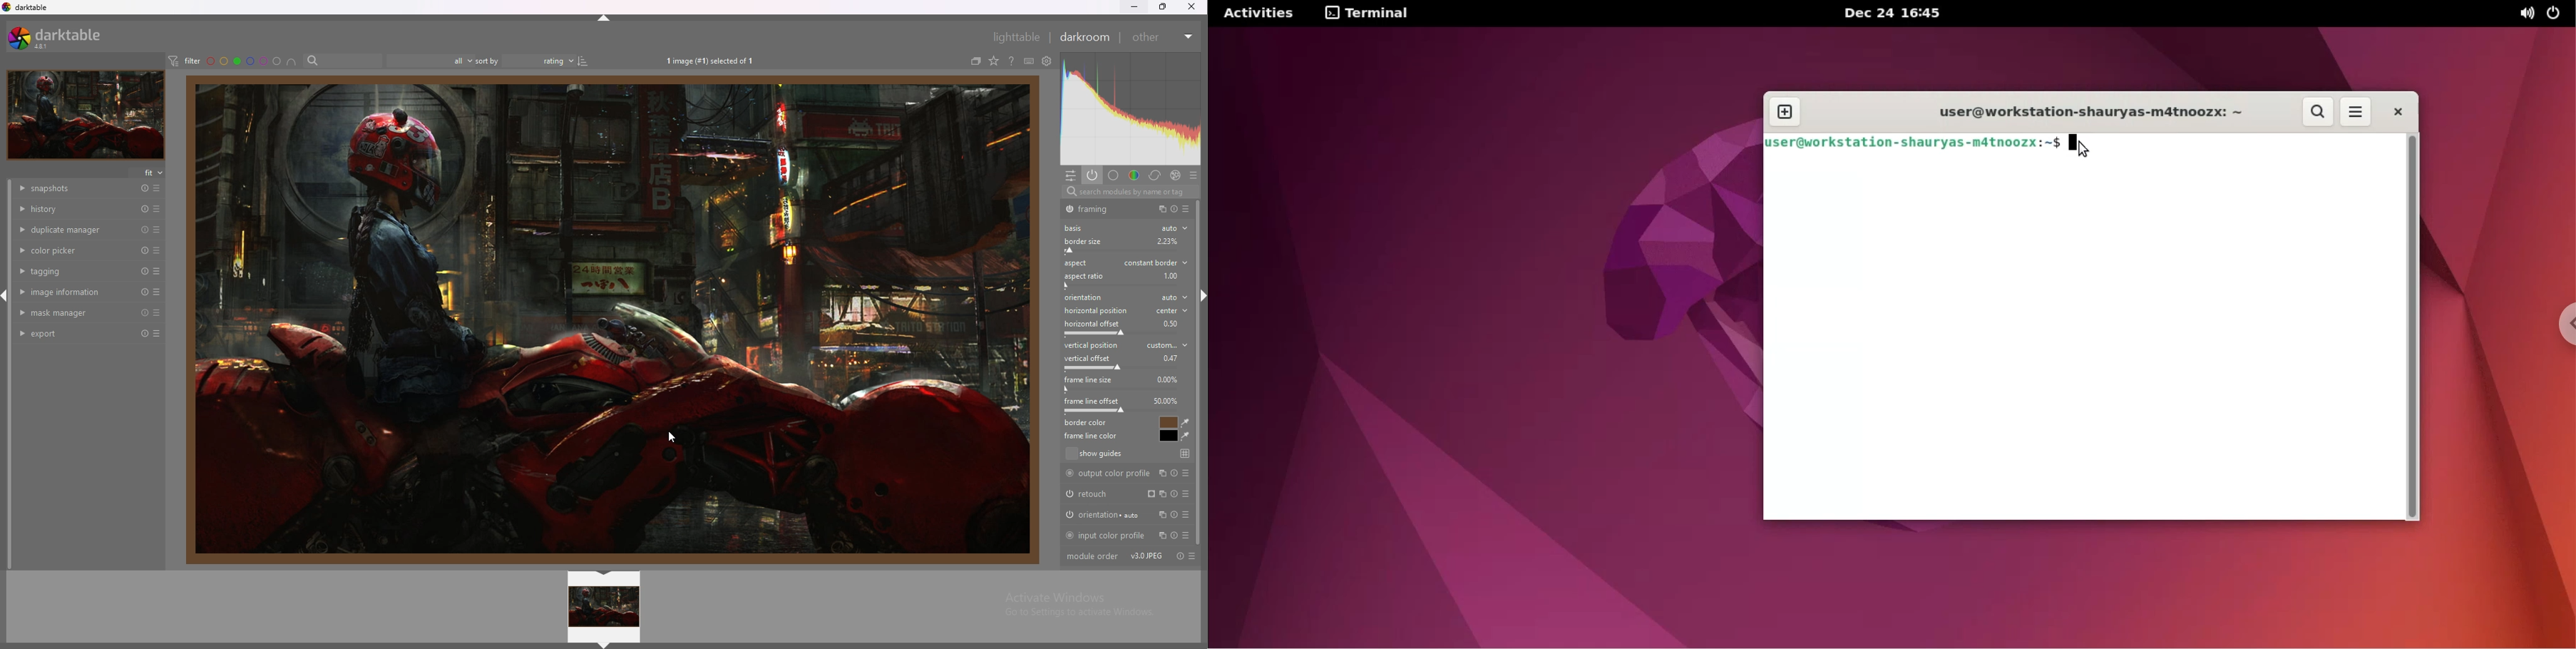  What do you see at coordinates (1178, 556) in the screenshot?
I see `toggle` at bounding box center [1178, 556].